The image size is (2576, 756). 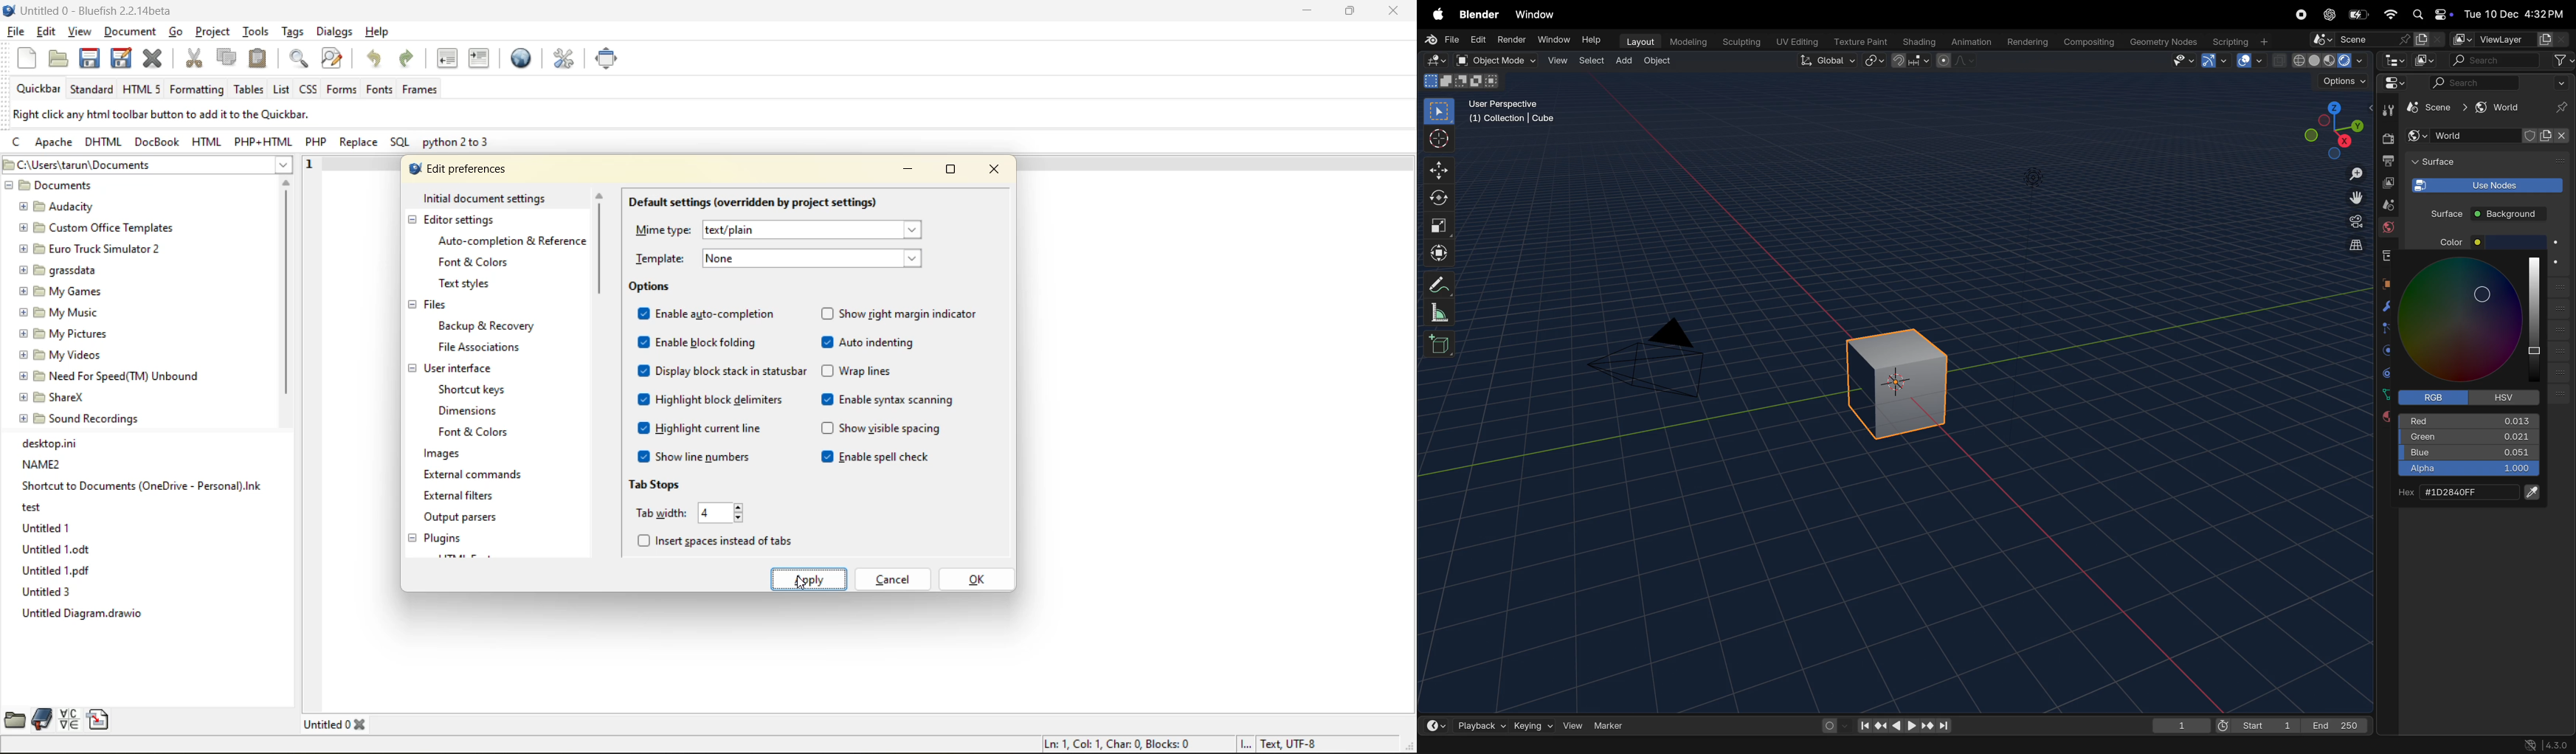 I want to click on open, so click(x=57, y=59).